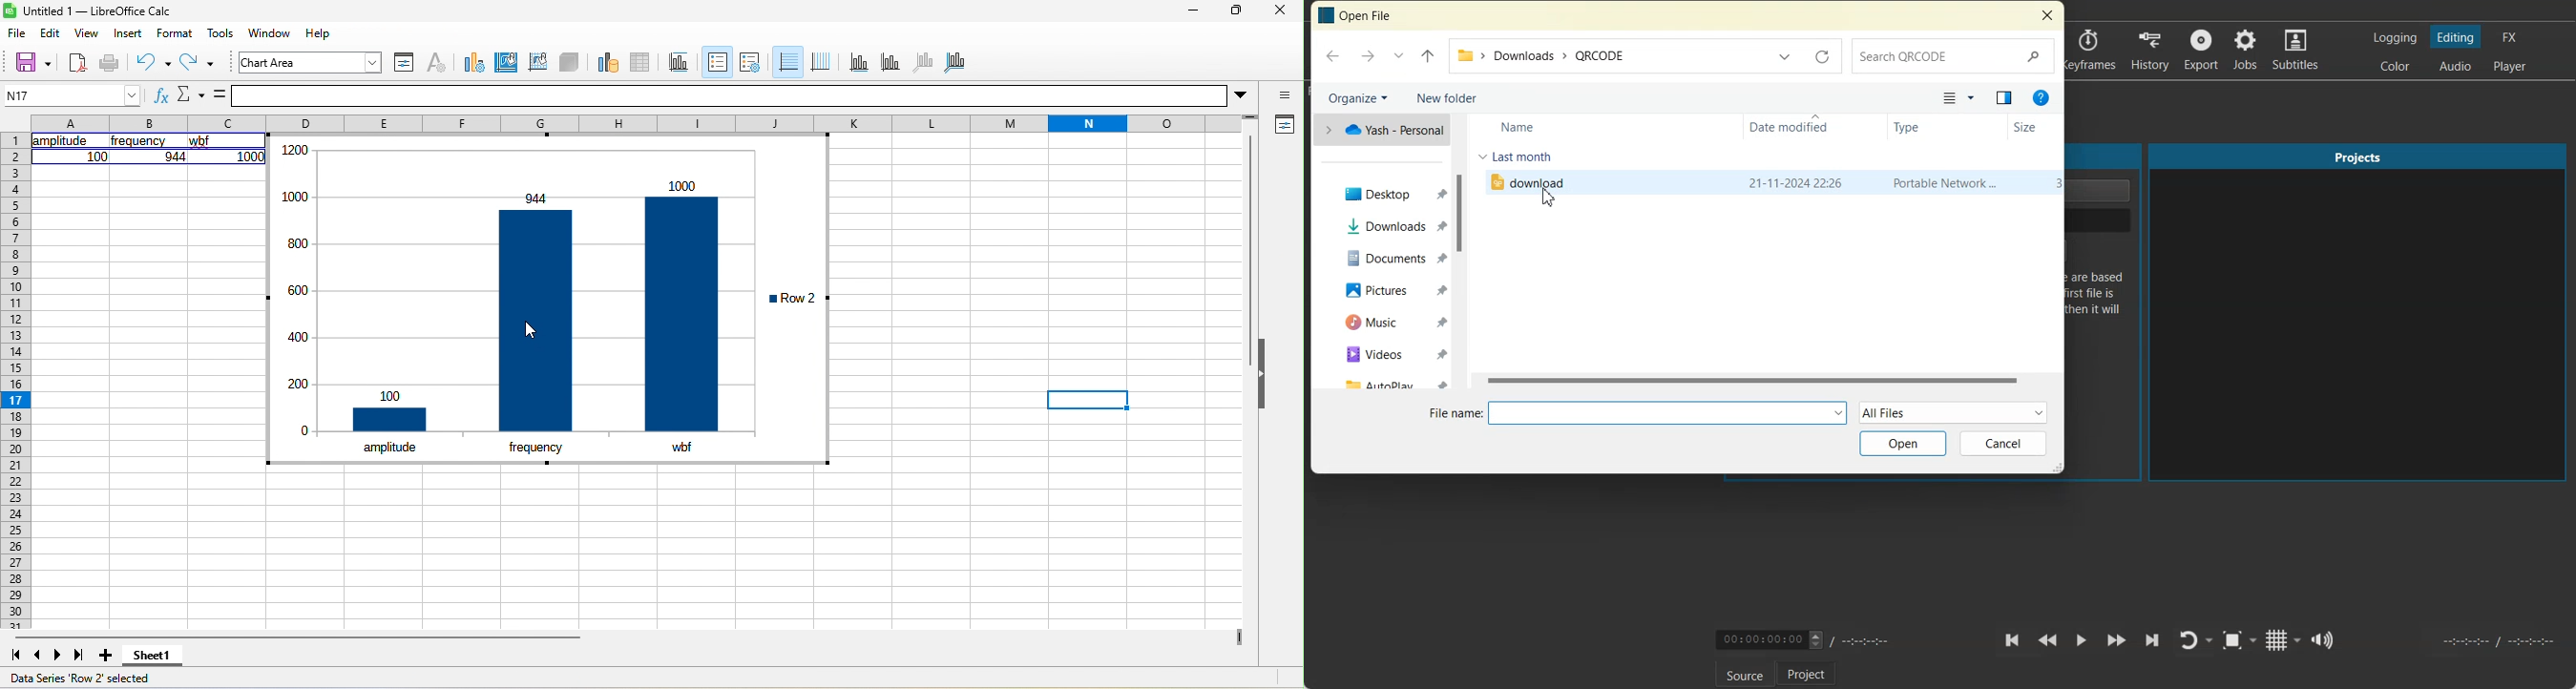 The height and width of the screenshot is (700, 2576). I want to click on Vertical Scroll bar, so click(1458, 252).